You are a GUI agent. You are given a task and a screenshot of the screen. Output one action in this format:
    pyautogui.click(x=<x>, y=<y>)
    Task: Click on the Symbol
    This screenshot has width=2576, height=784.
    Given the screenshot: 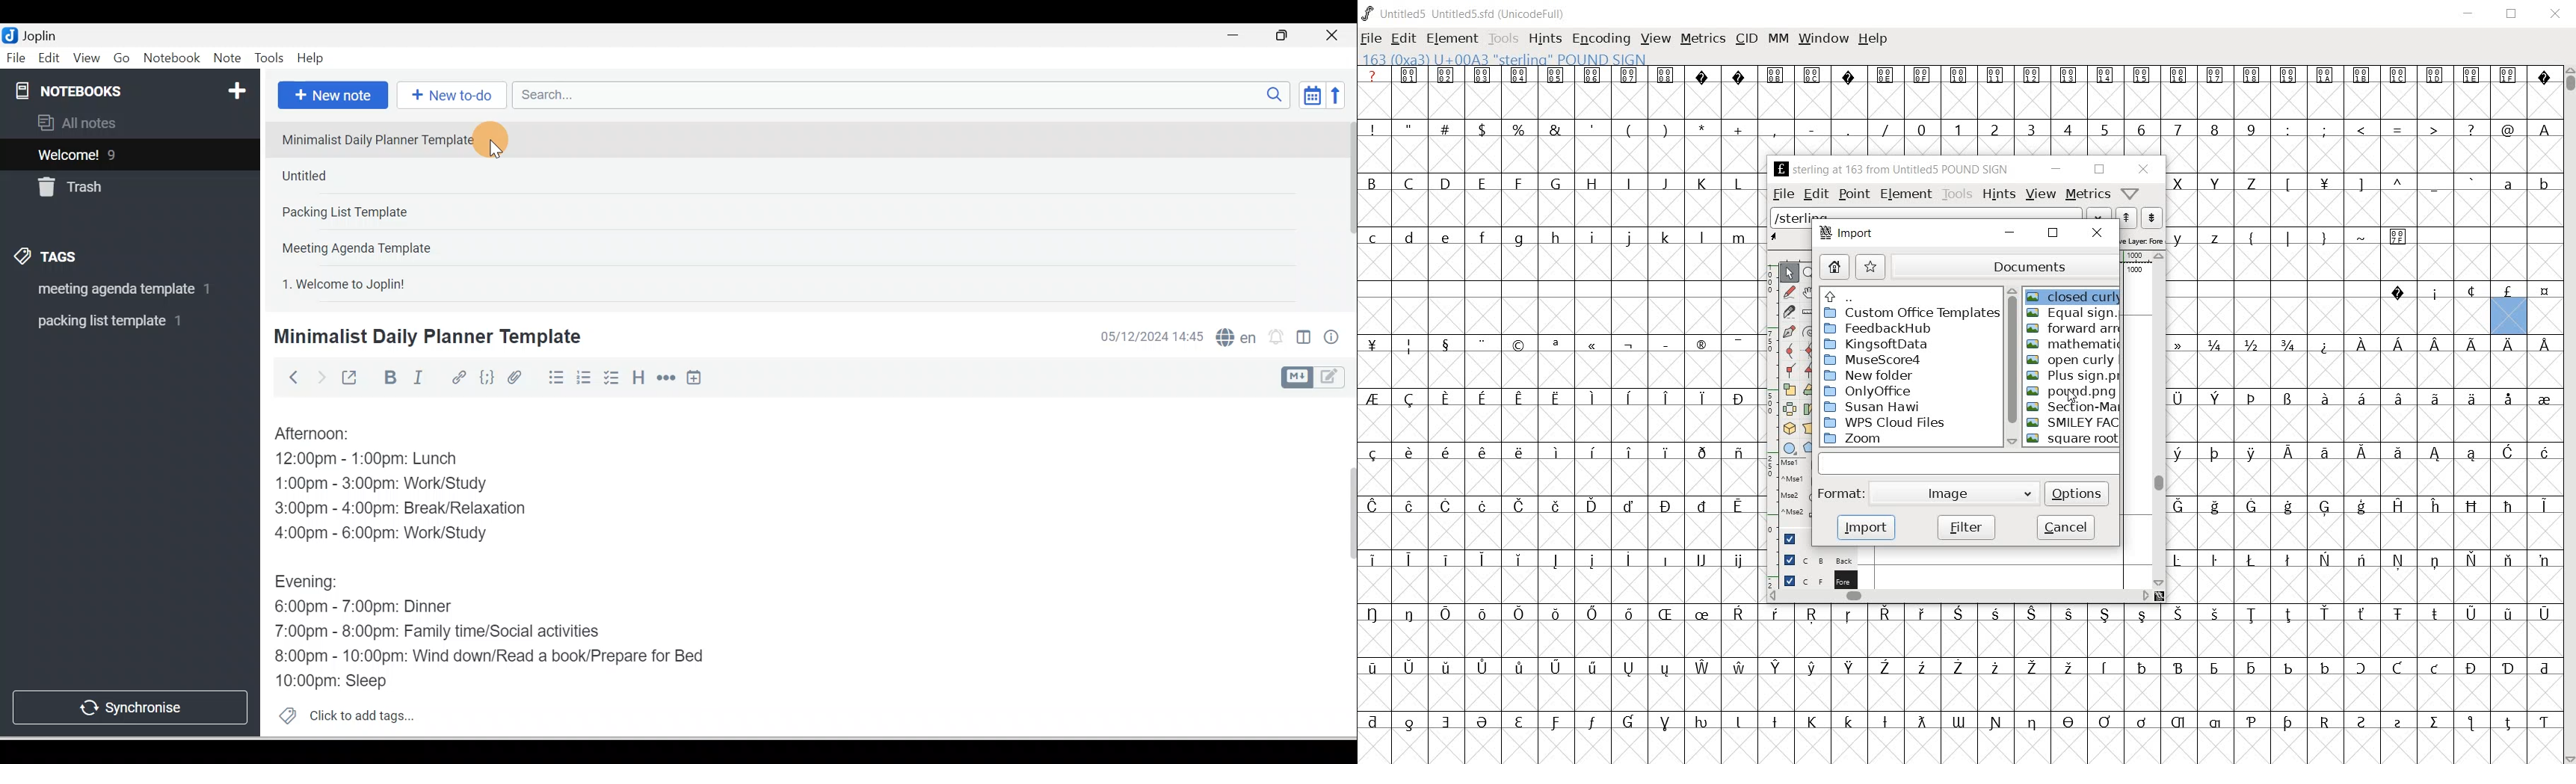 What is the action you would take?
    pyautogui.click(x=2435, y=669)
    